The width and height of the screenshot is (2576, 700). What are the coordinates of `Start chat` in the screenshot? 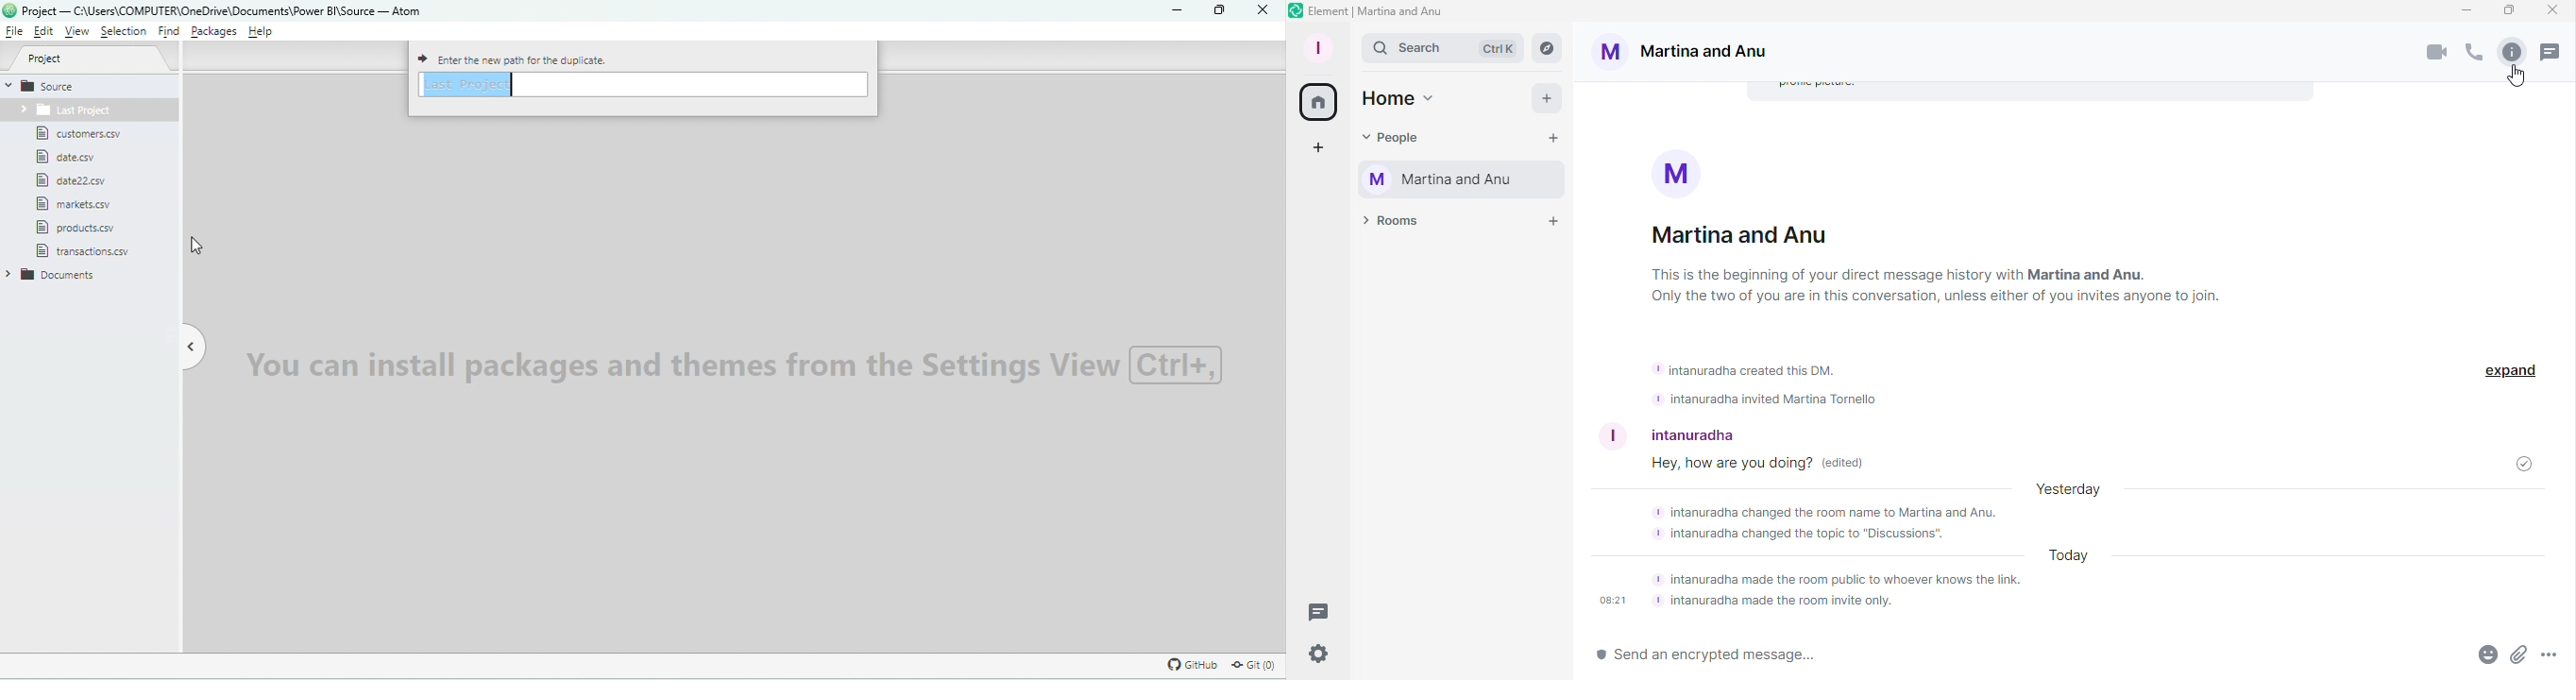 It's located at (1556, 139).